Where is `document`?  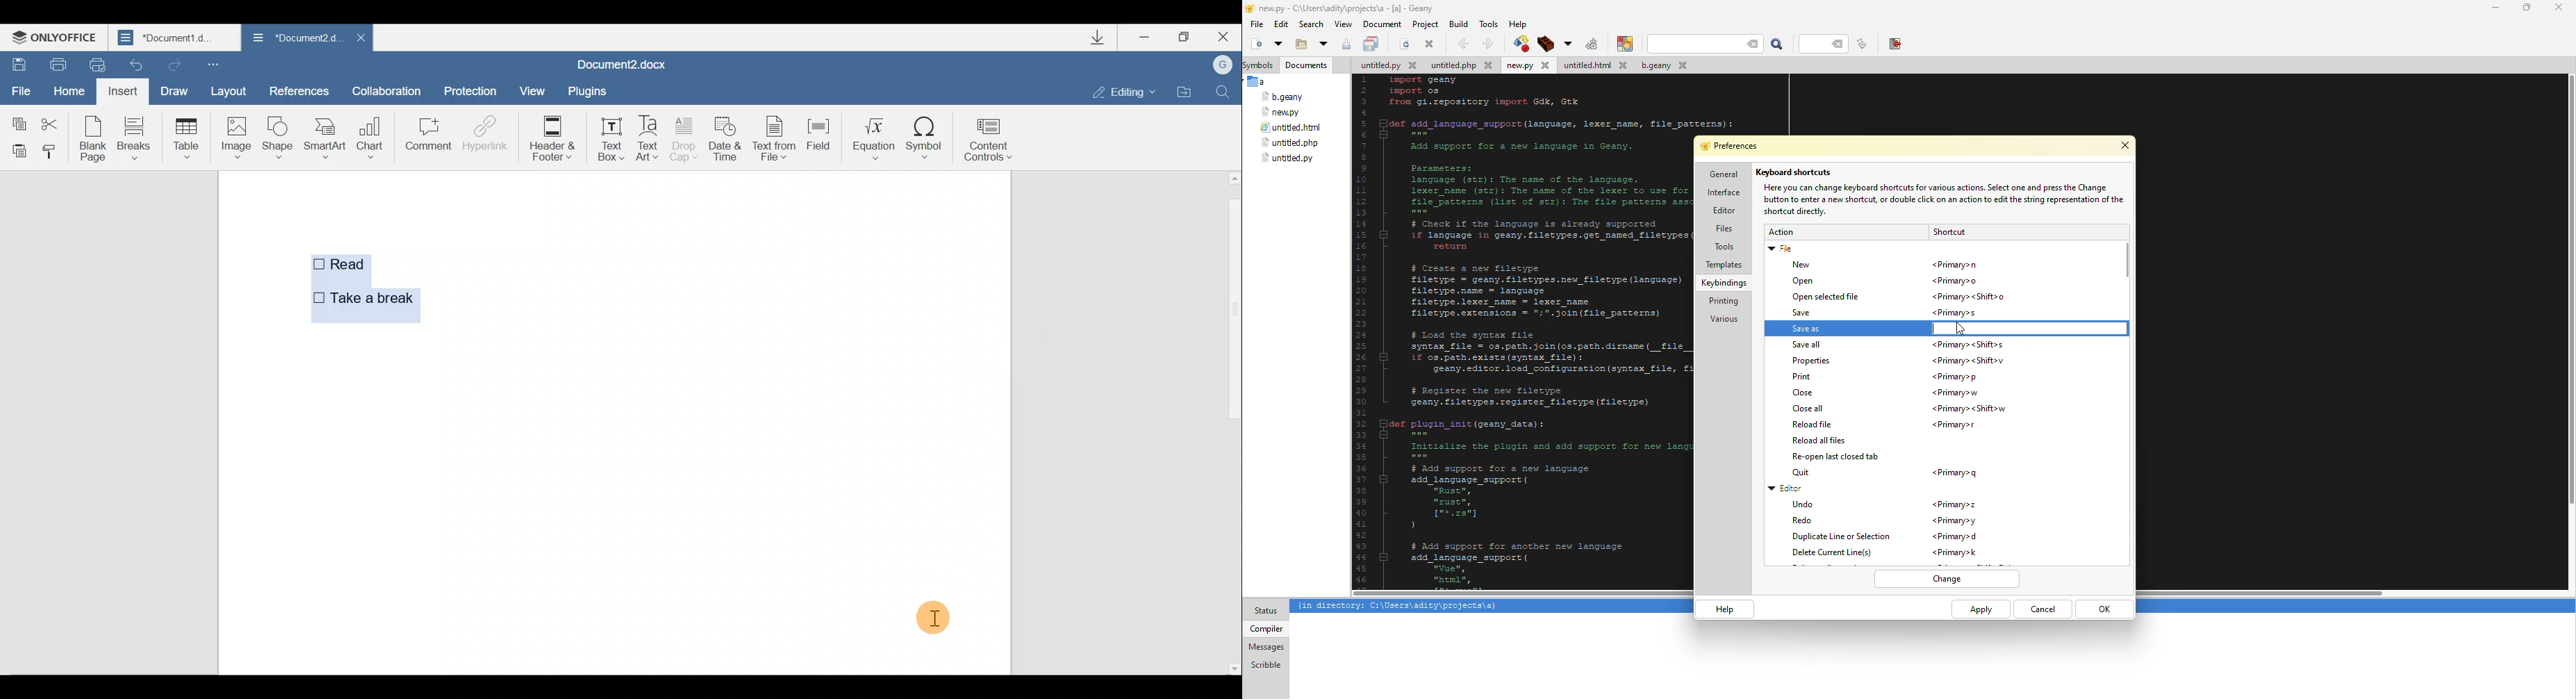
document is located at coordinates (1382, 24).